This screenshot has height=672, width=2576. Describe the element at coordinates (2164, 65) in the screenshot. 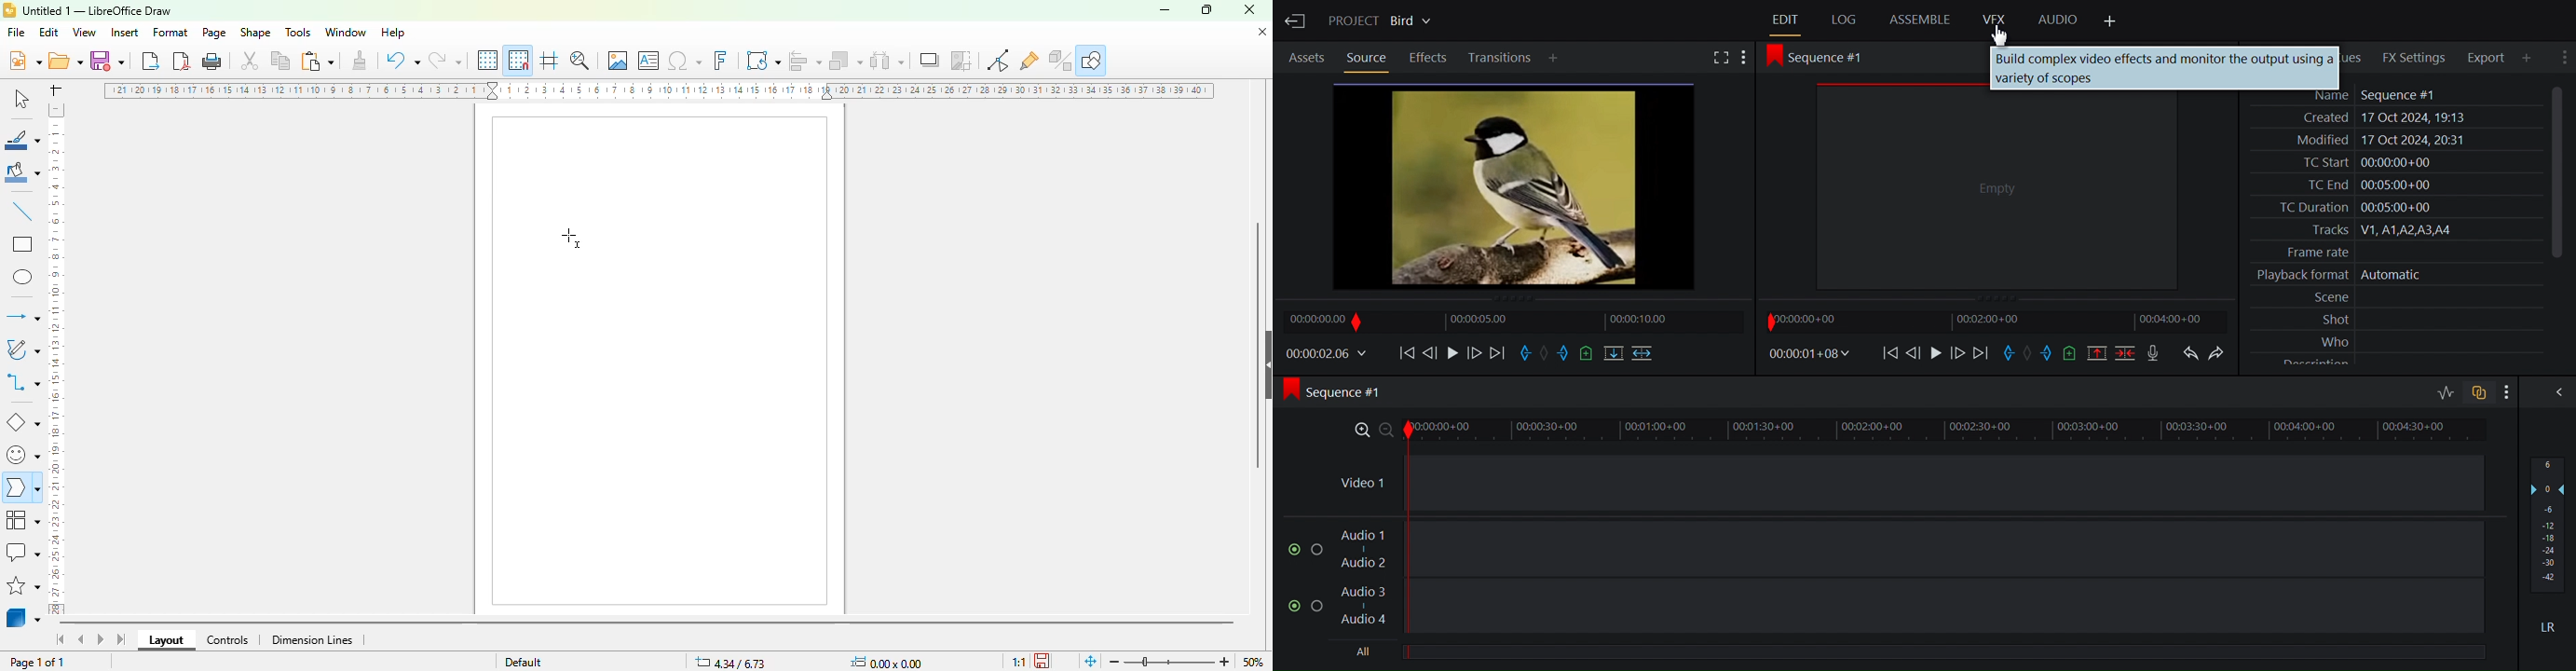

I see `VFX Dialog` at that location.